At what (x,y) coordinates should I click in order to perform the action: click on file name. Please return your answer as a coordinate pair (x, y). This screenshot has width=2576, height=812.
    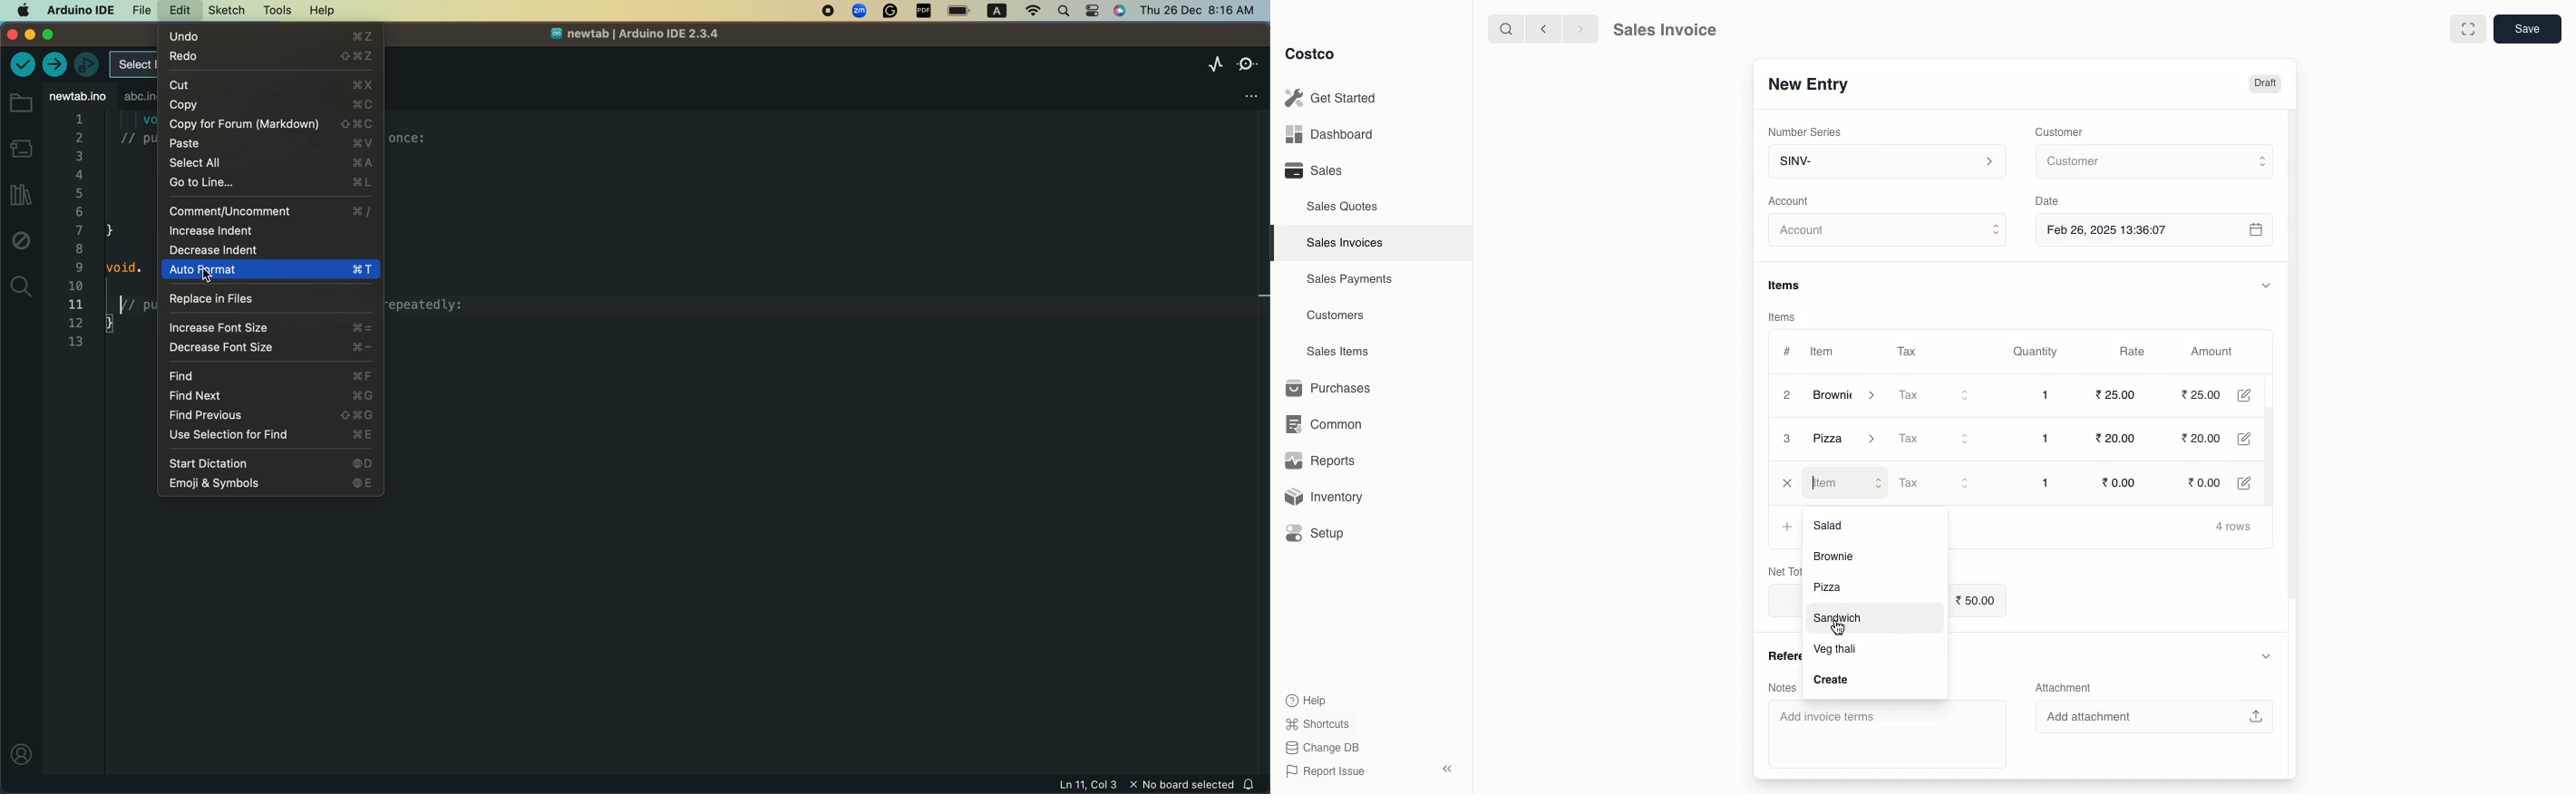
    Looking at the image, I should click on (628, 36).